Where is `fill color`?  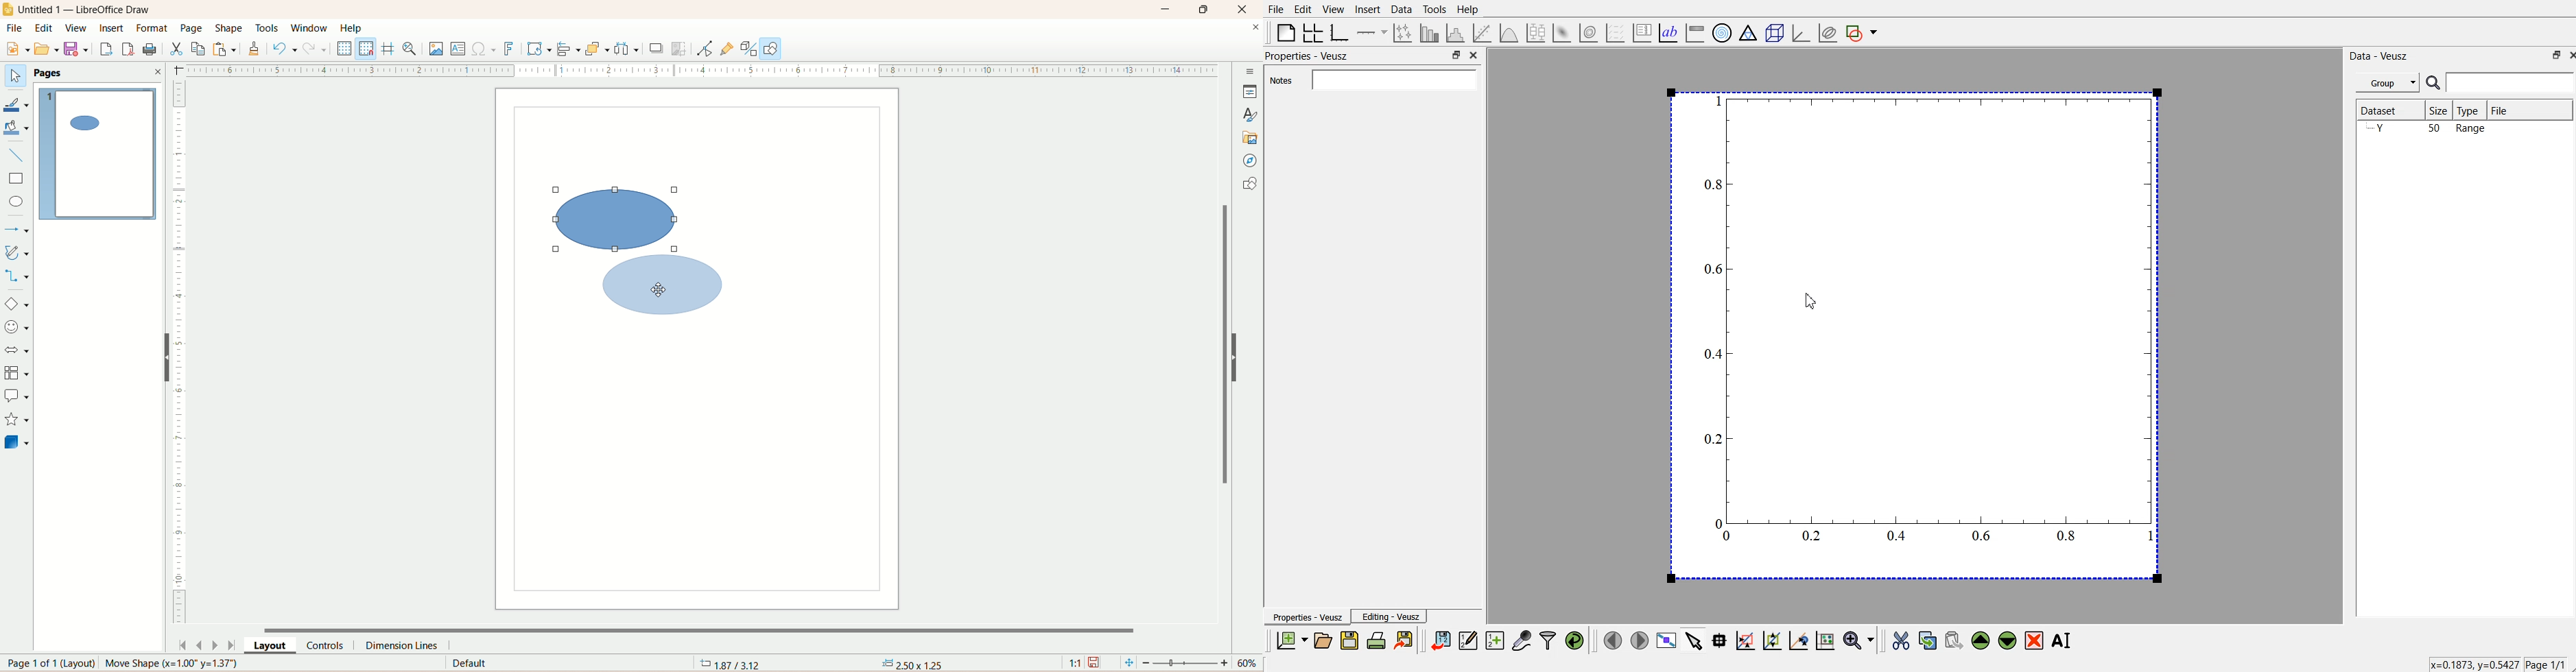
fill color is located at coordinates (17, 128).